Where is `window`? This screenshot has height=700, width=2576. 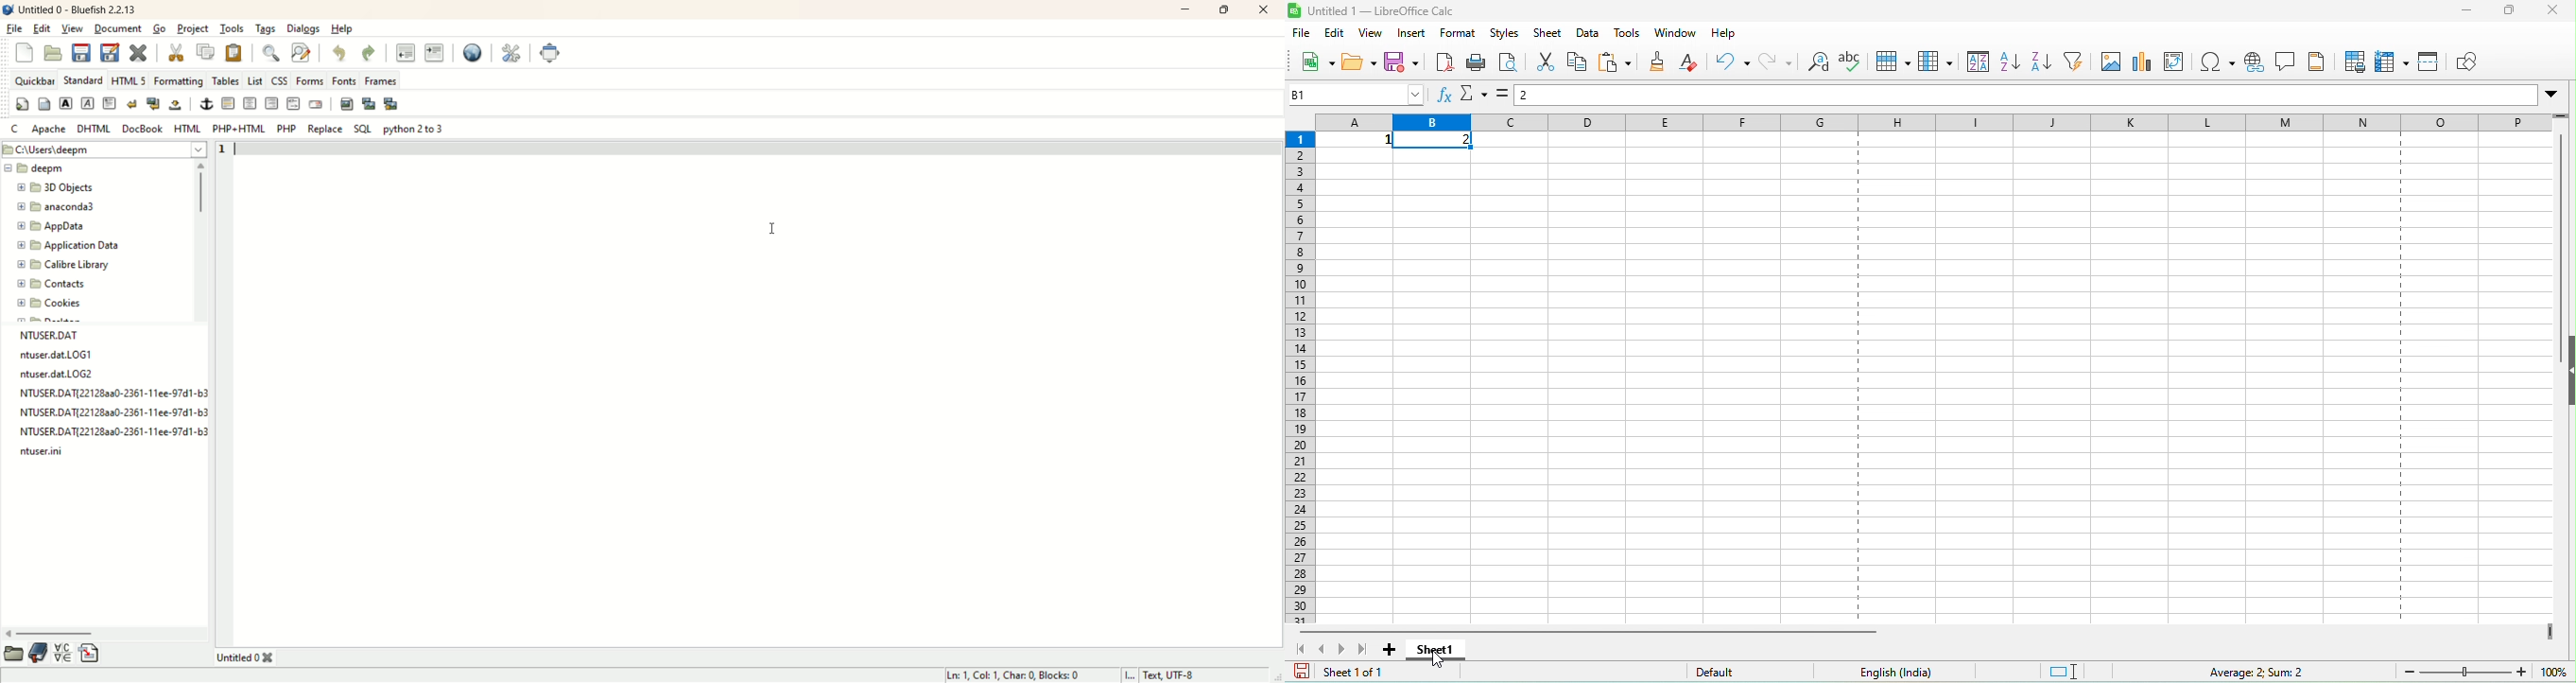 window is located at coordinates (1675, 31).